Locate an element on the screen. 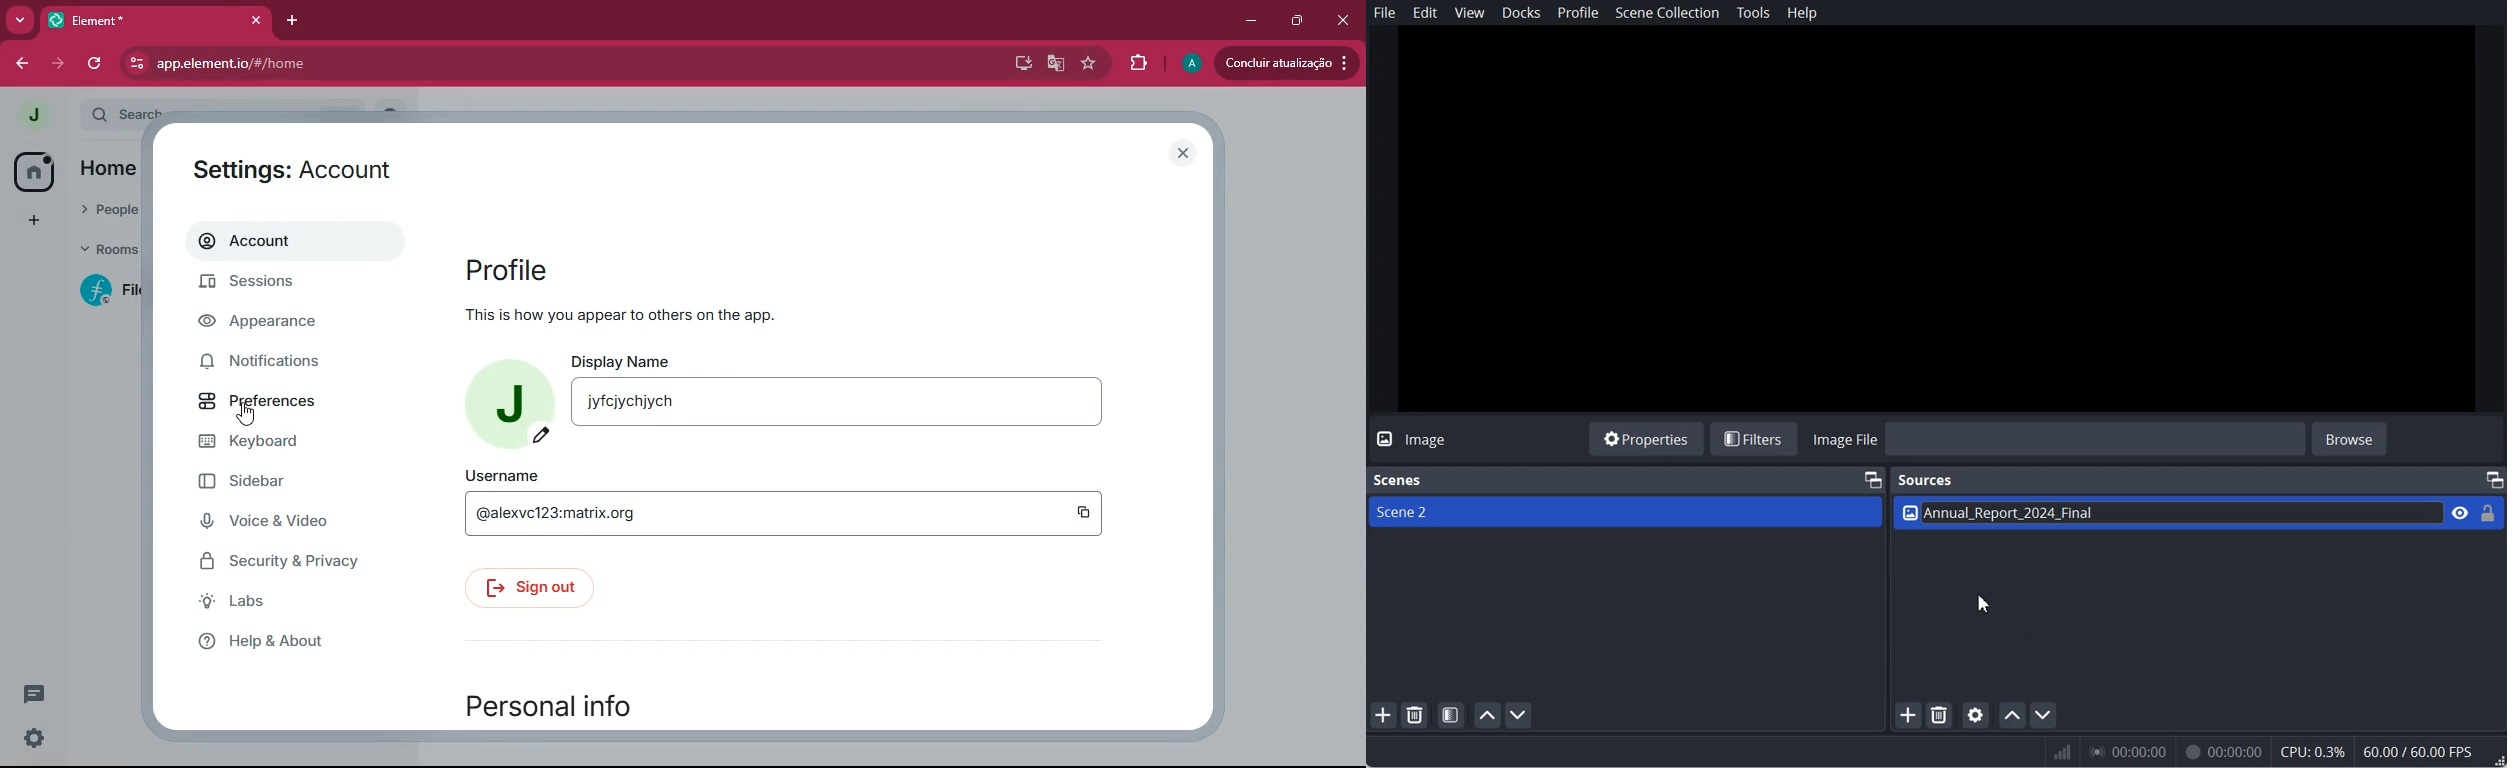 This screenshot has width=2520, height=784. Properties is located at coordinates (1646, 439).